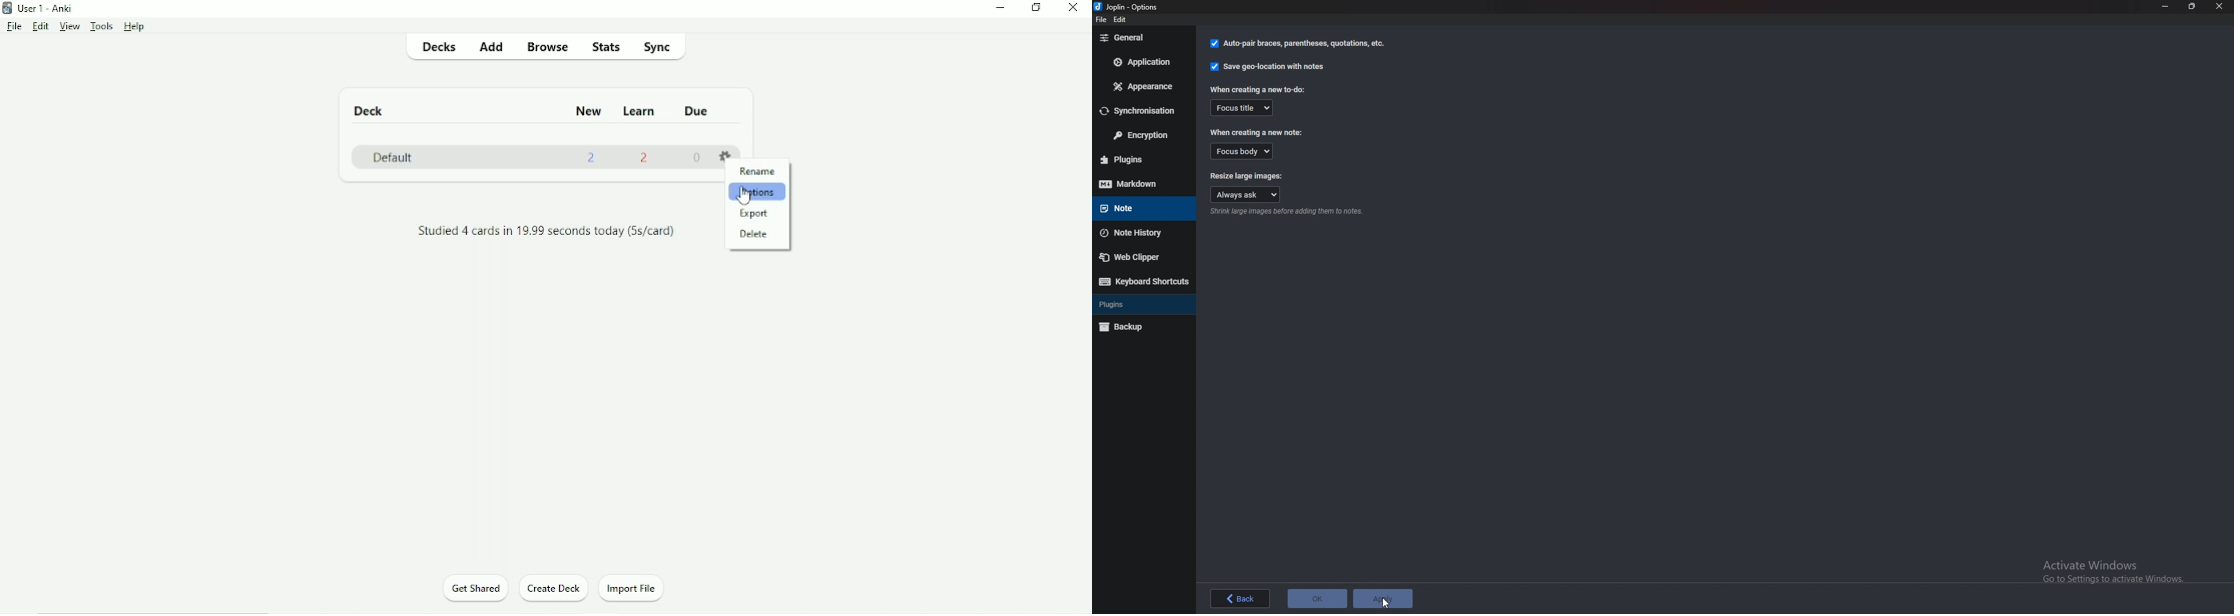 The width and height of the screenshot is (2240, 616). I want to click on Activate windows pop up, so click(2119, 572).